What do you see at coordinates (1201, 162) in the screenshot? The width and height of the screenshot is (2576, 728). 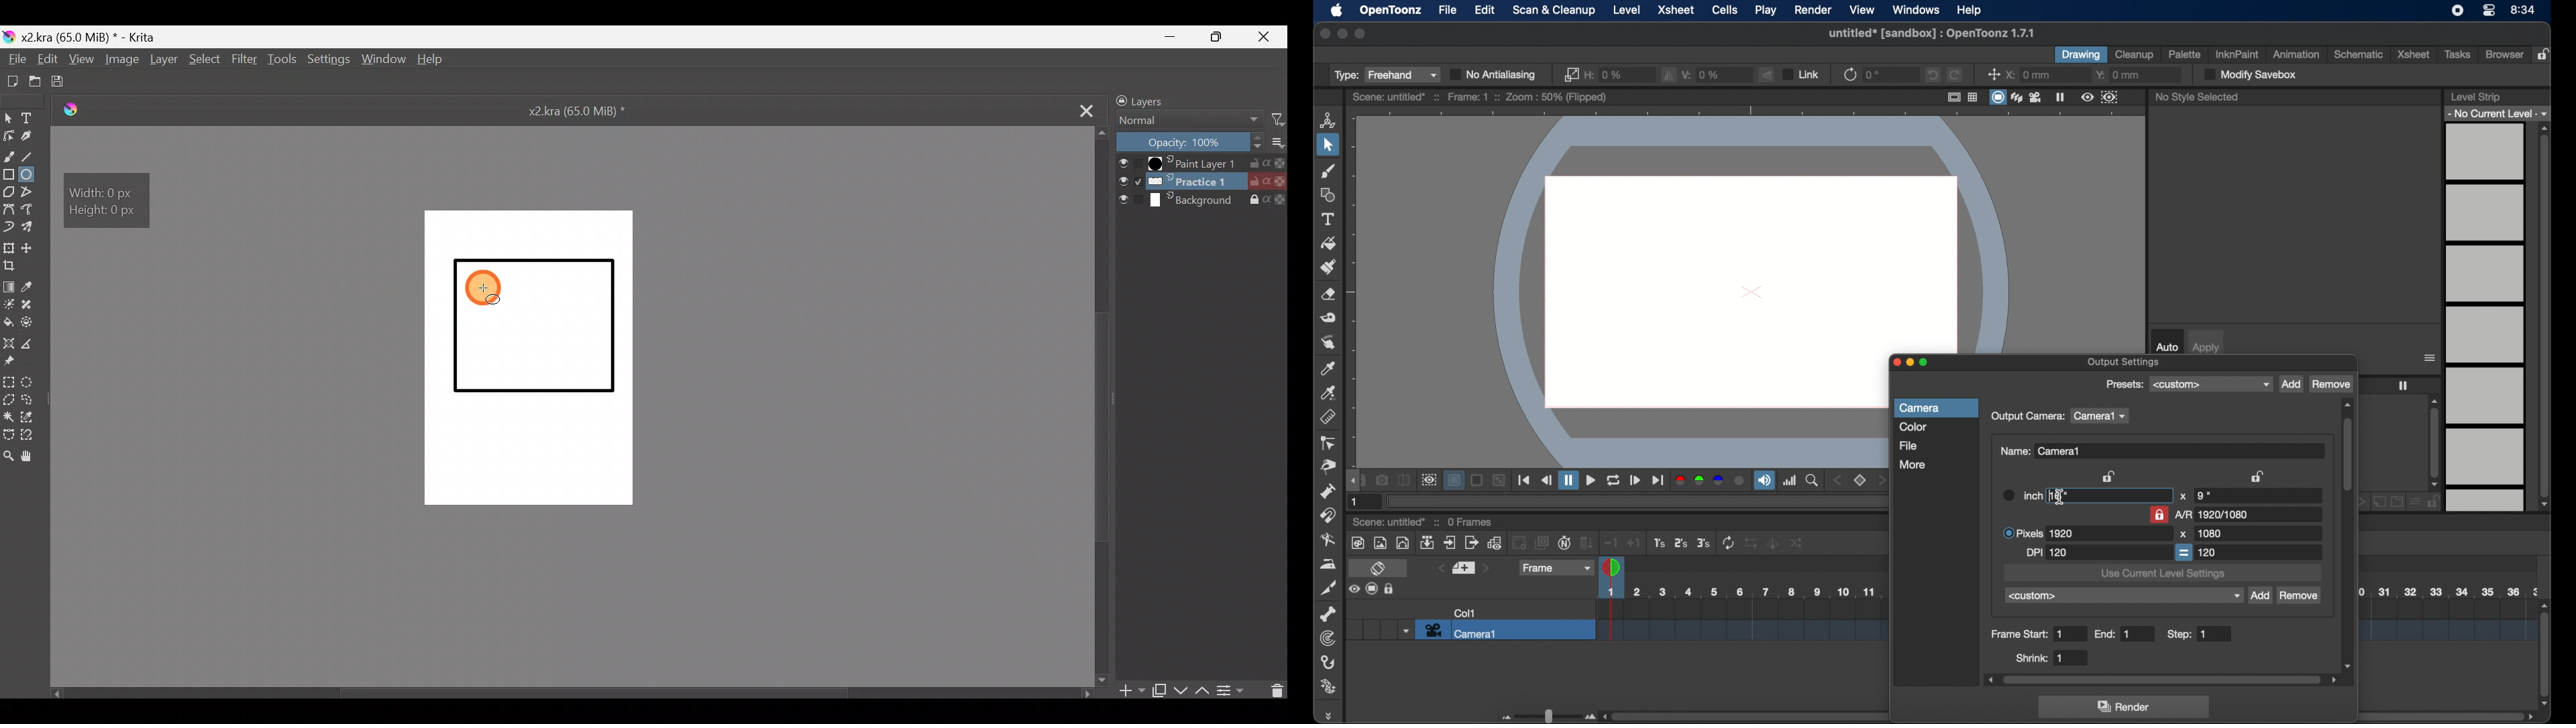 I see `Paint Layer 1` at bounding box center [1201, 162].